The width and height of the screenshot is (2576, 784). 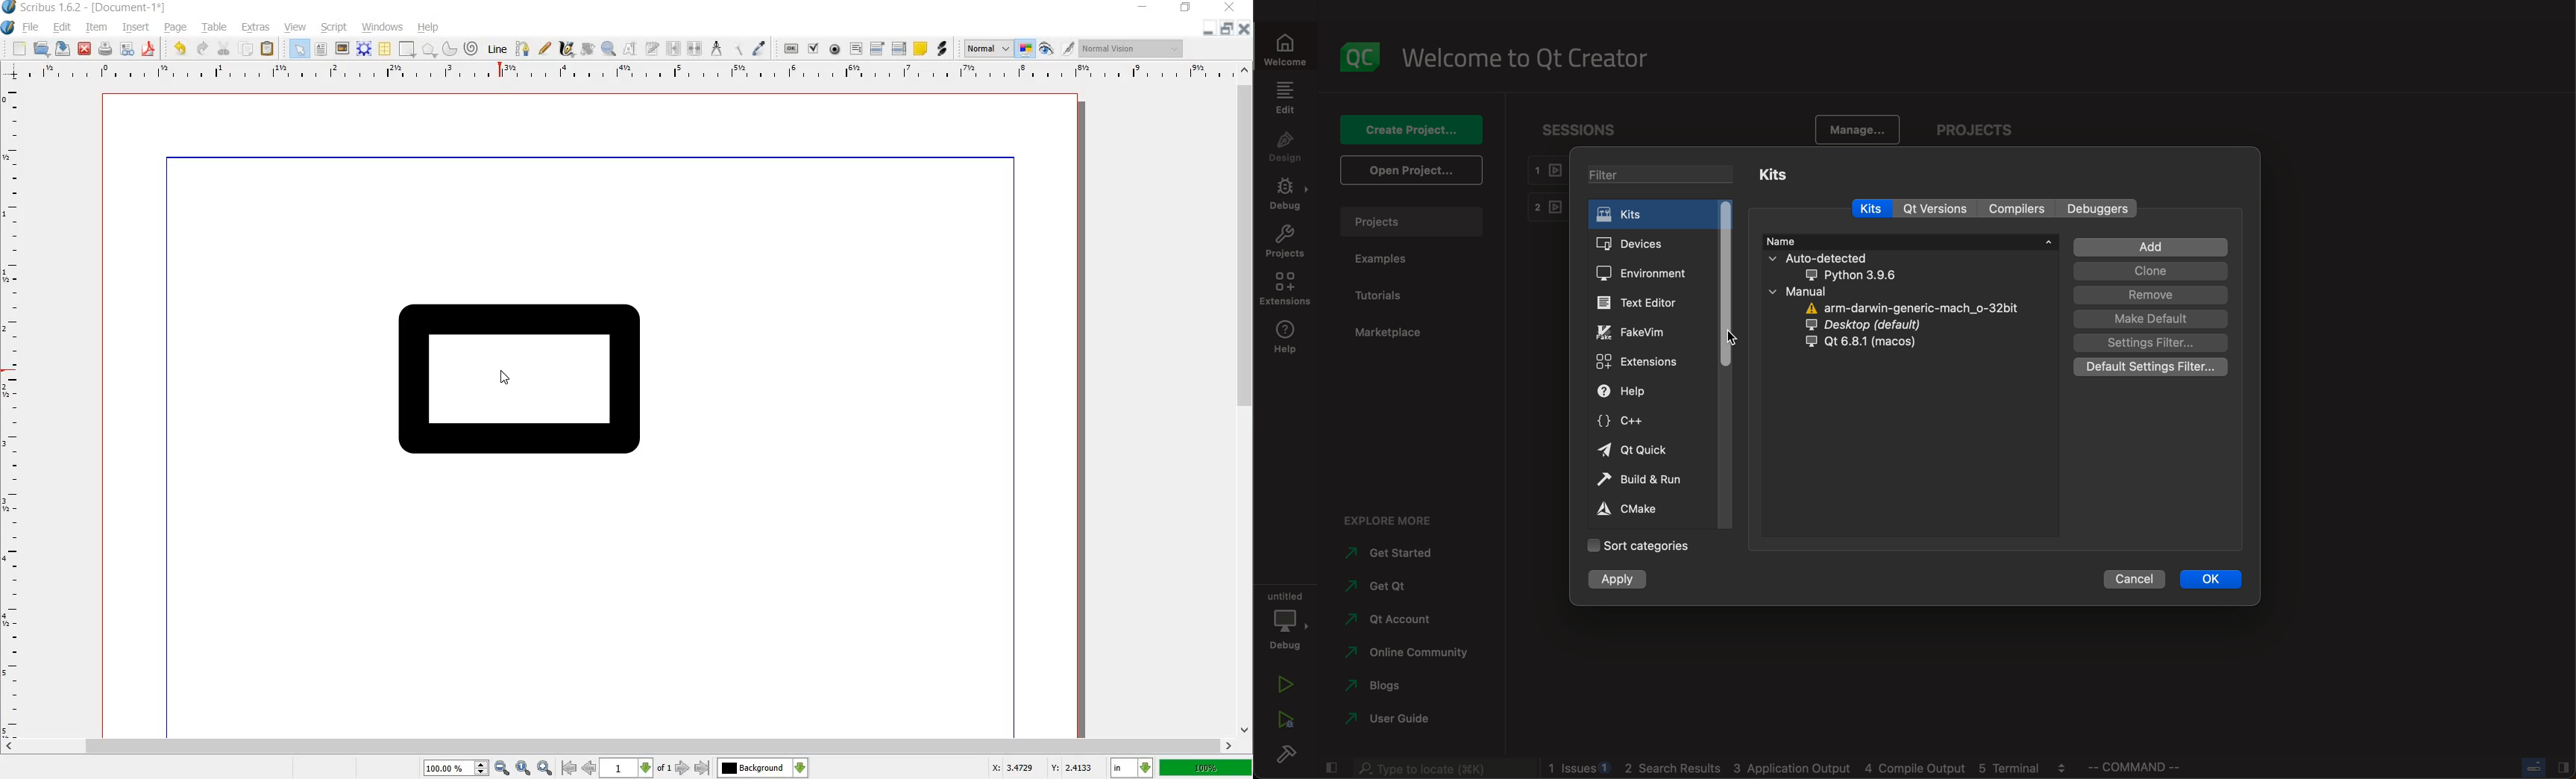 What do you see at coordinates (202, 49) in the screenshot?
I see `redo` at bounding box center [202, 49].